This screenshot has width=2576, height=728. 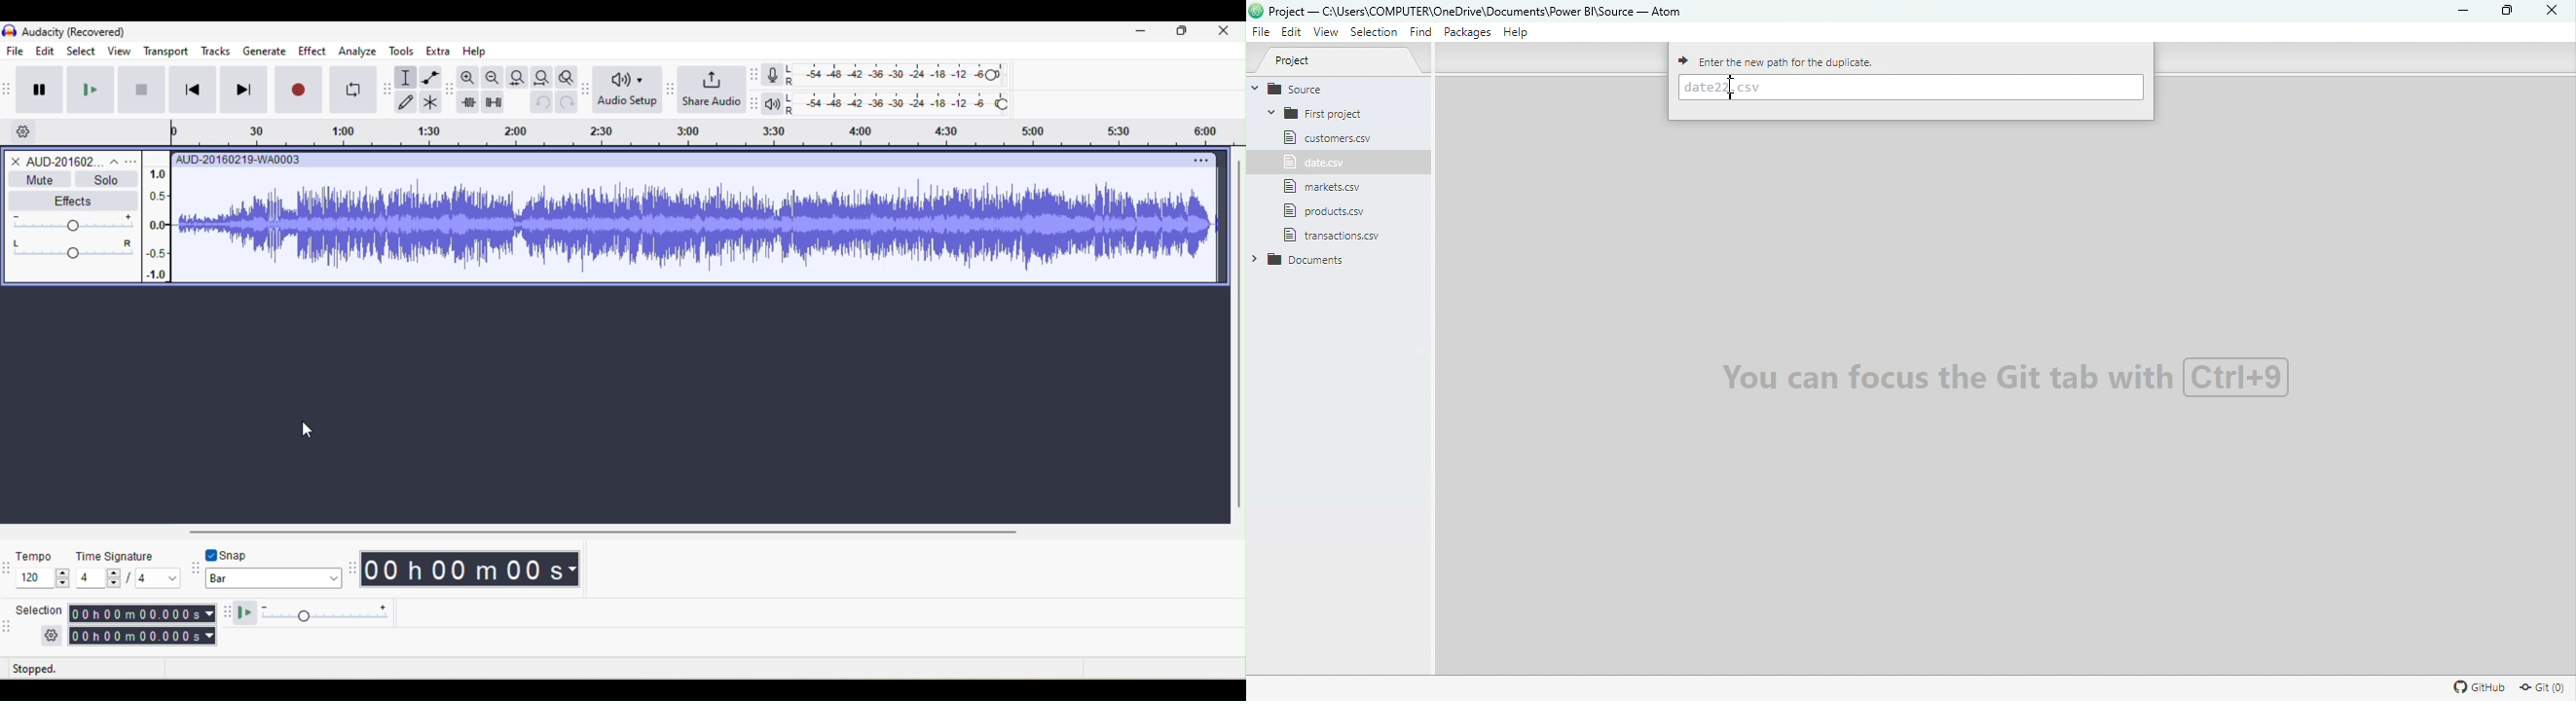 I want to click on audacity recording meter toolbar, so click(x=755, y=75).